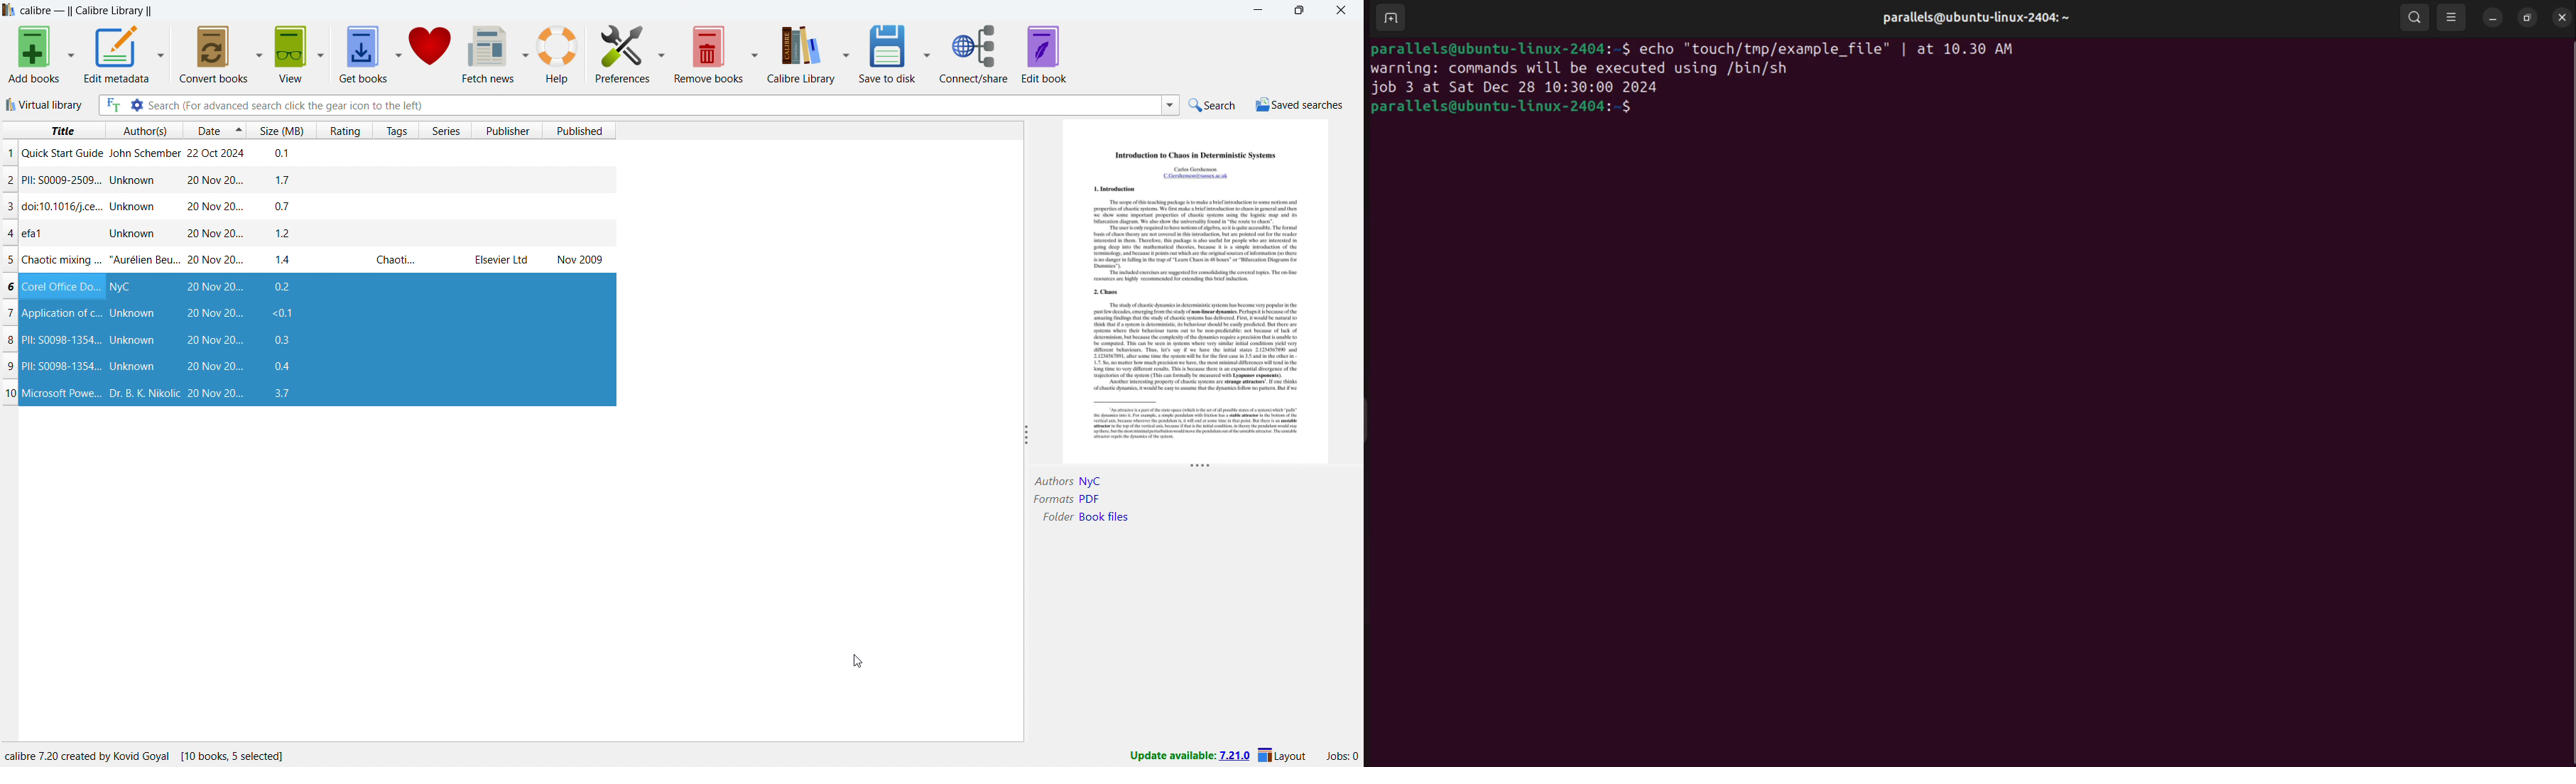 This screenshot has width=2576, height=784. Describe the element at coordinates (1024, 435) in the screenshot. I see `resize` at that location.